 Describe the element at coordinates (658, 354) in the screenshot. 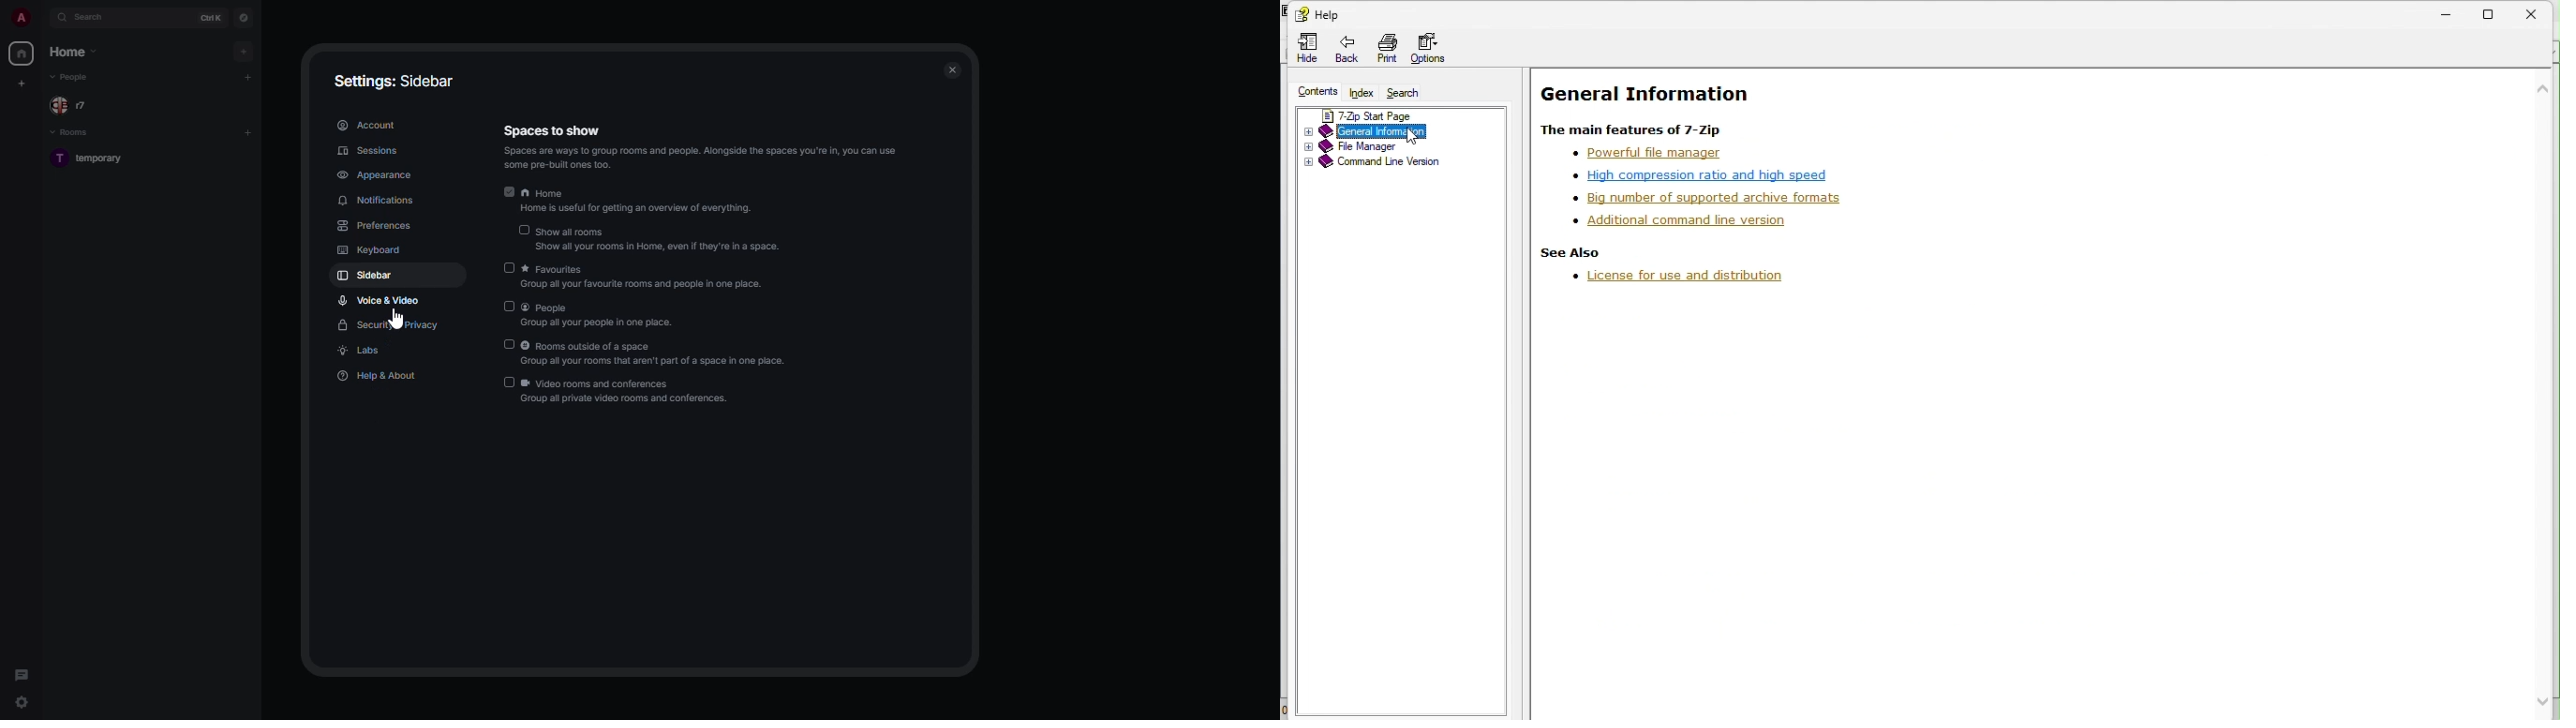

I see `rooms outside of a space` at that location.